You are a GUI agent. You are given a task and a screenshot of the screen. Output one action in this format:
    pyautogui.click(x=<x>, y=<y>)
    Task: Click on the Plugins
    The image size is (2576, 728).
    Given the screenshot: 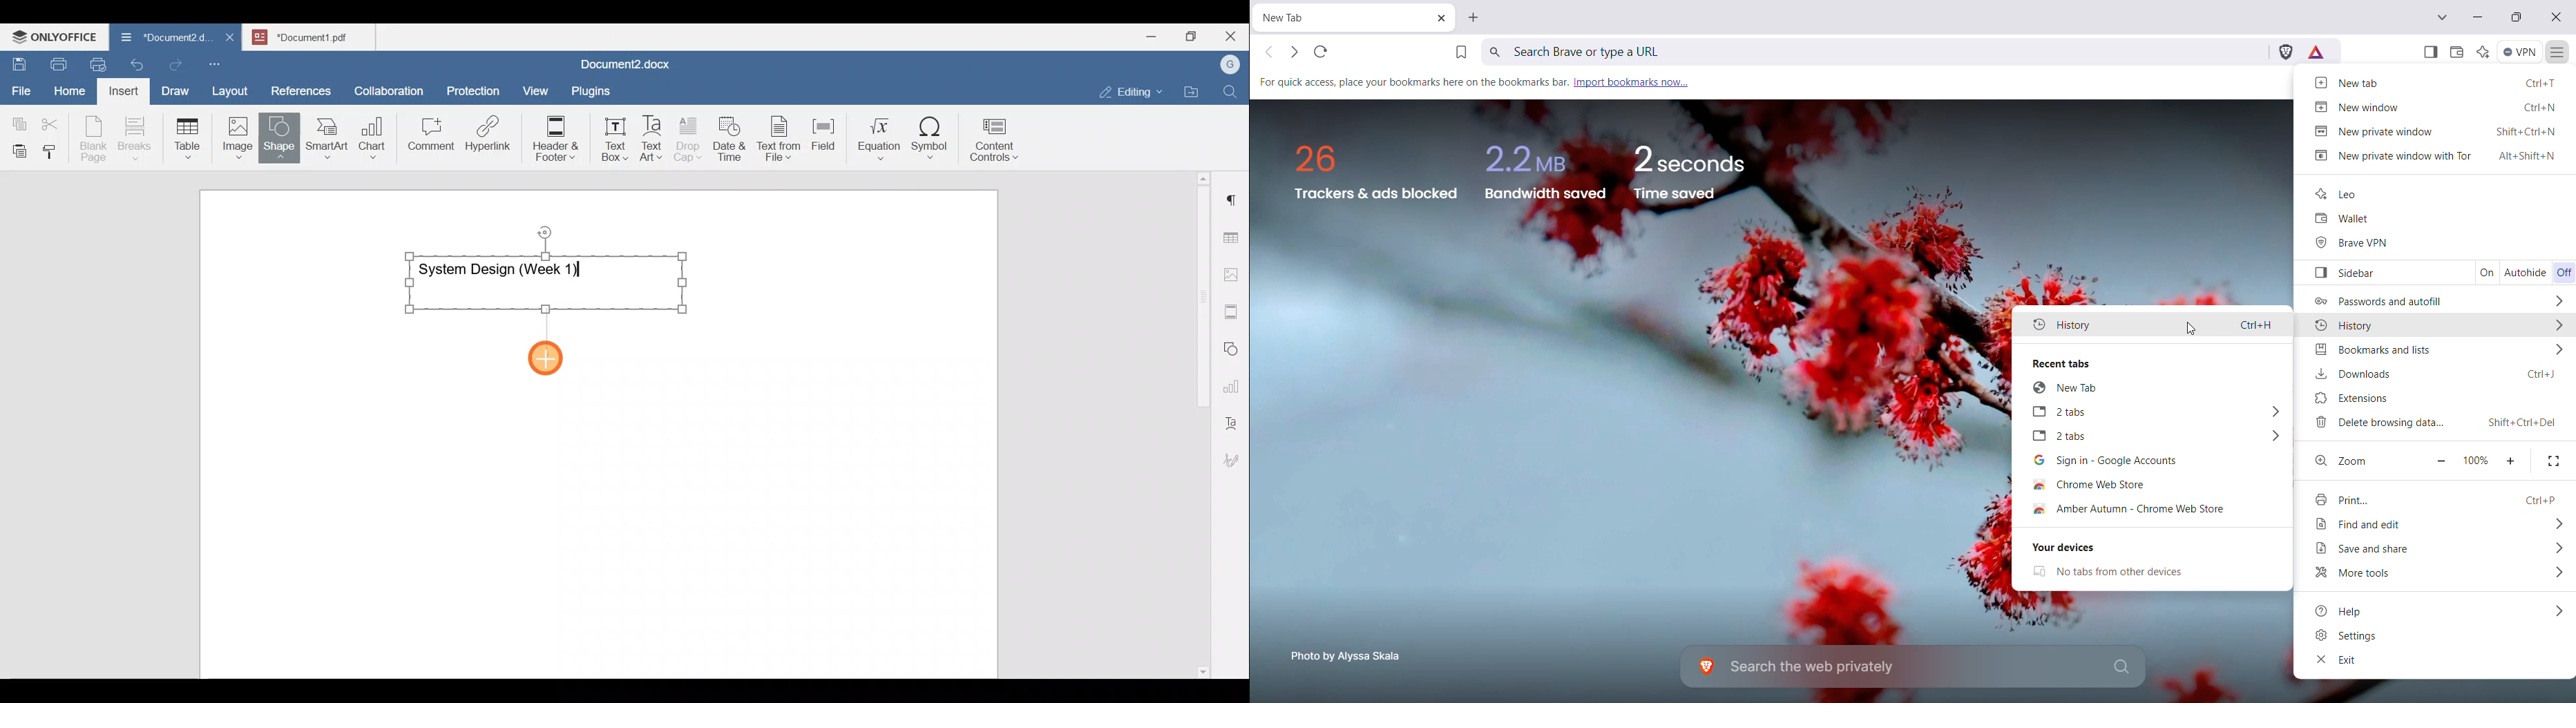 What is the action you would take?
    pyautogui.click(x=595, y=89)
    